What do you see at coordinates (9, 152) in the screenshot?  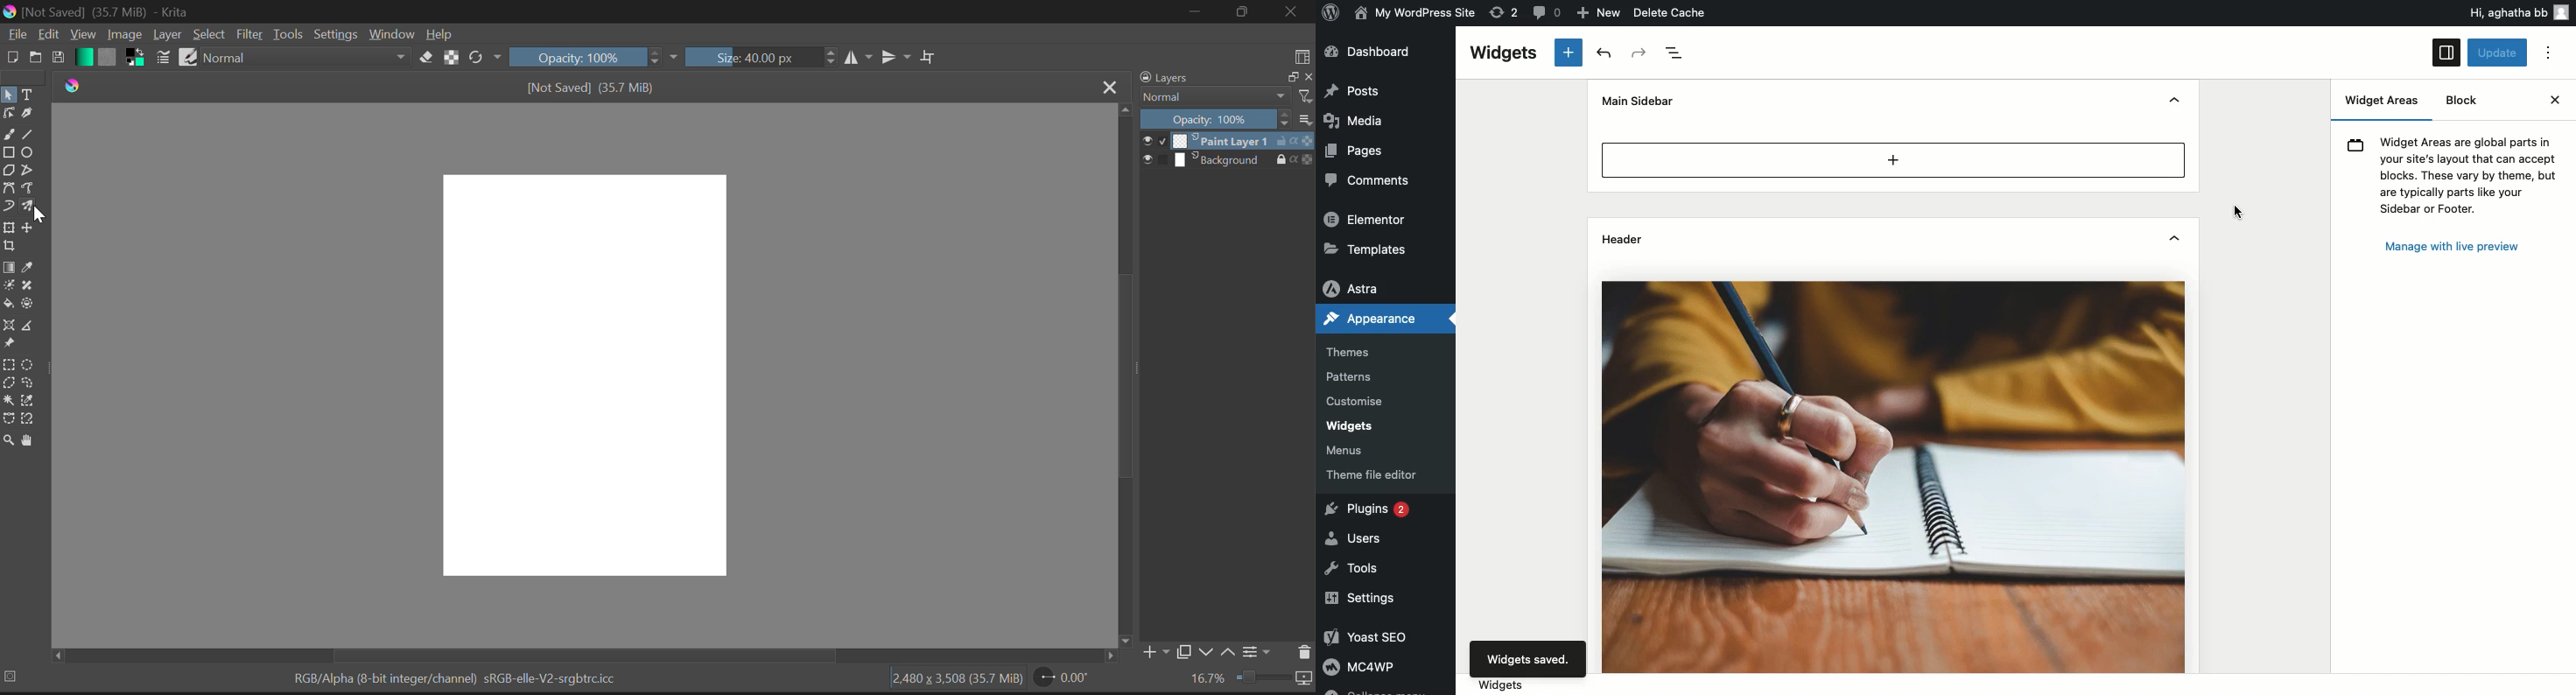 I see `Rectangles` at bounding box center [9, 152].